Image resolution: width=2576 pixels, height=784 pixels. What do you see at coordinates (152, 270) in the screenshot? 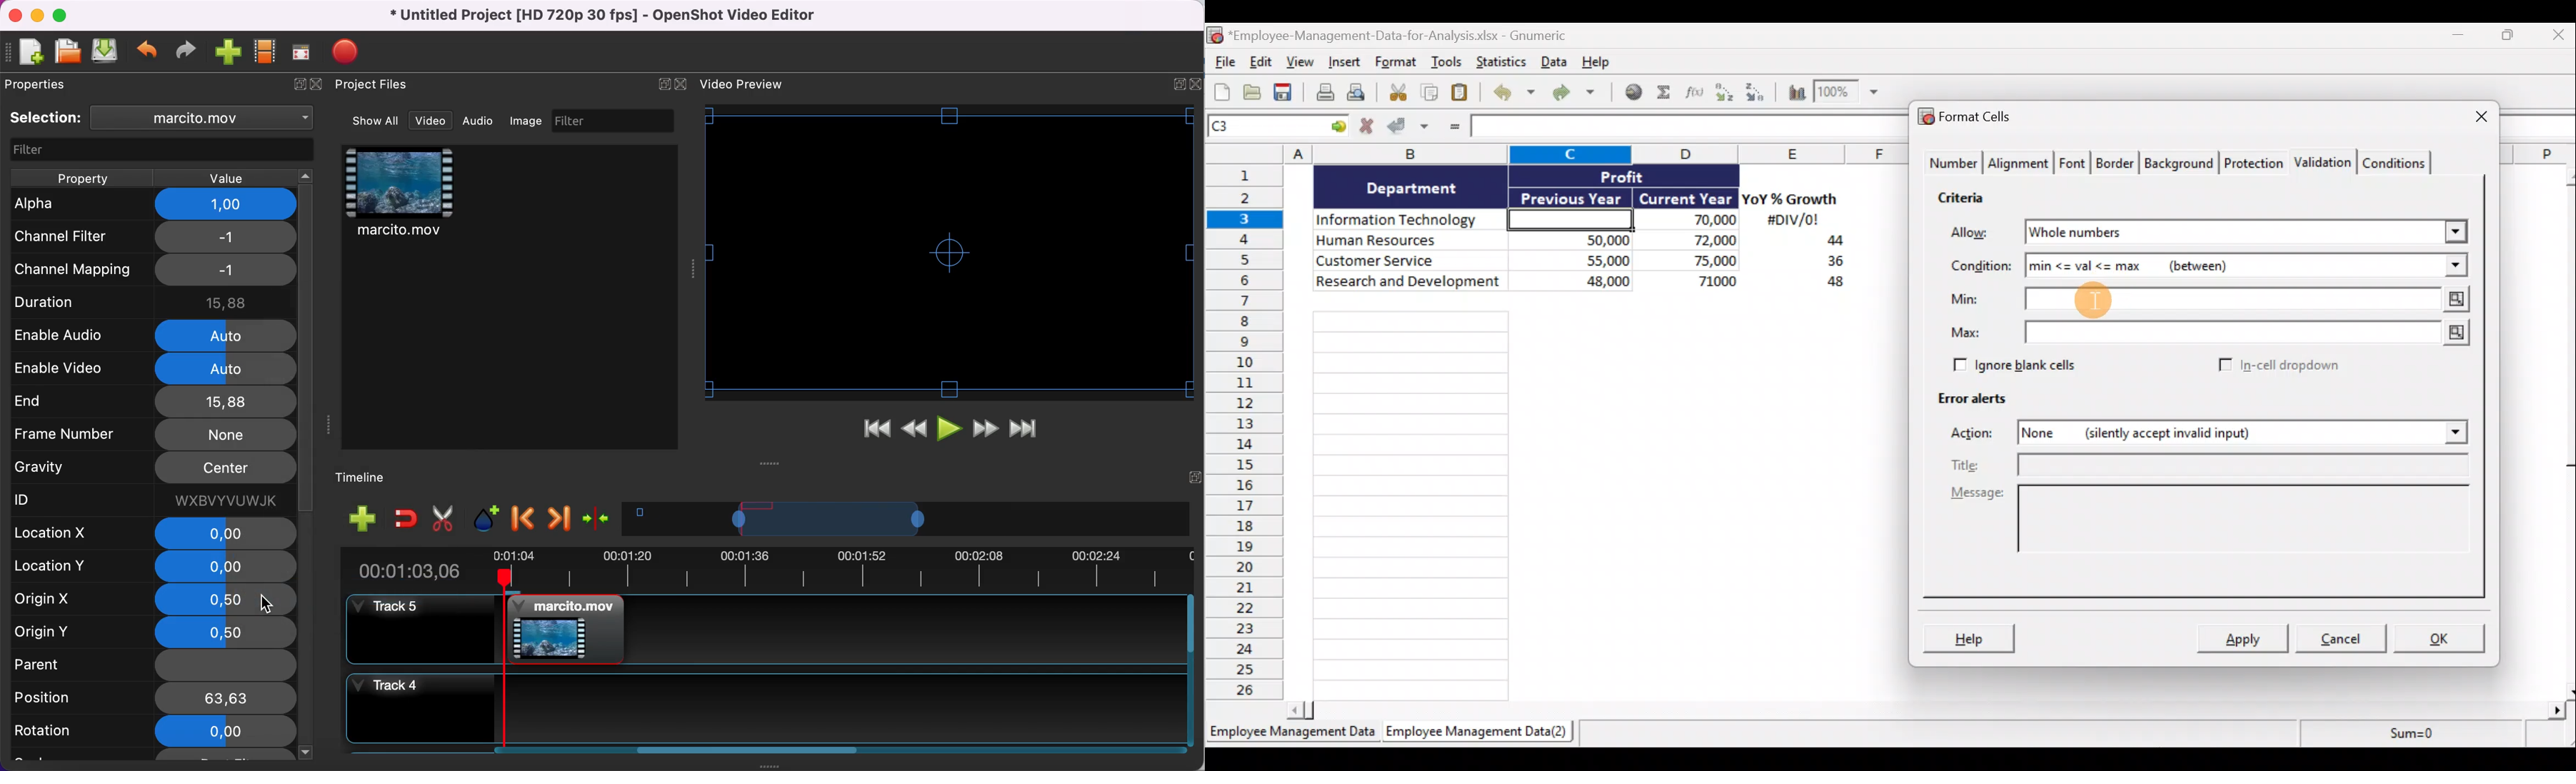
I see `channel mapping -1` at bounding box center [152, 270].